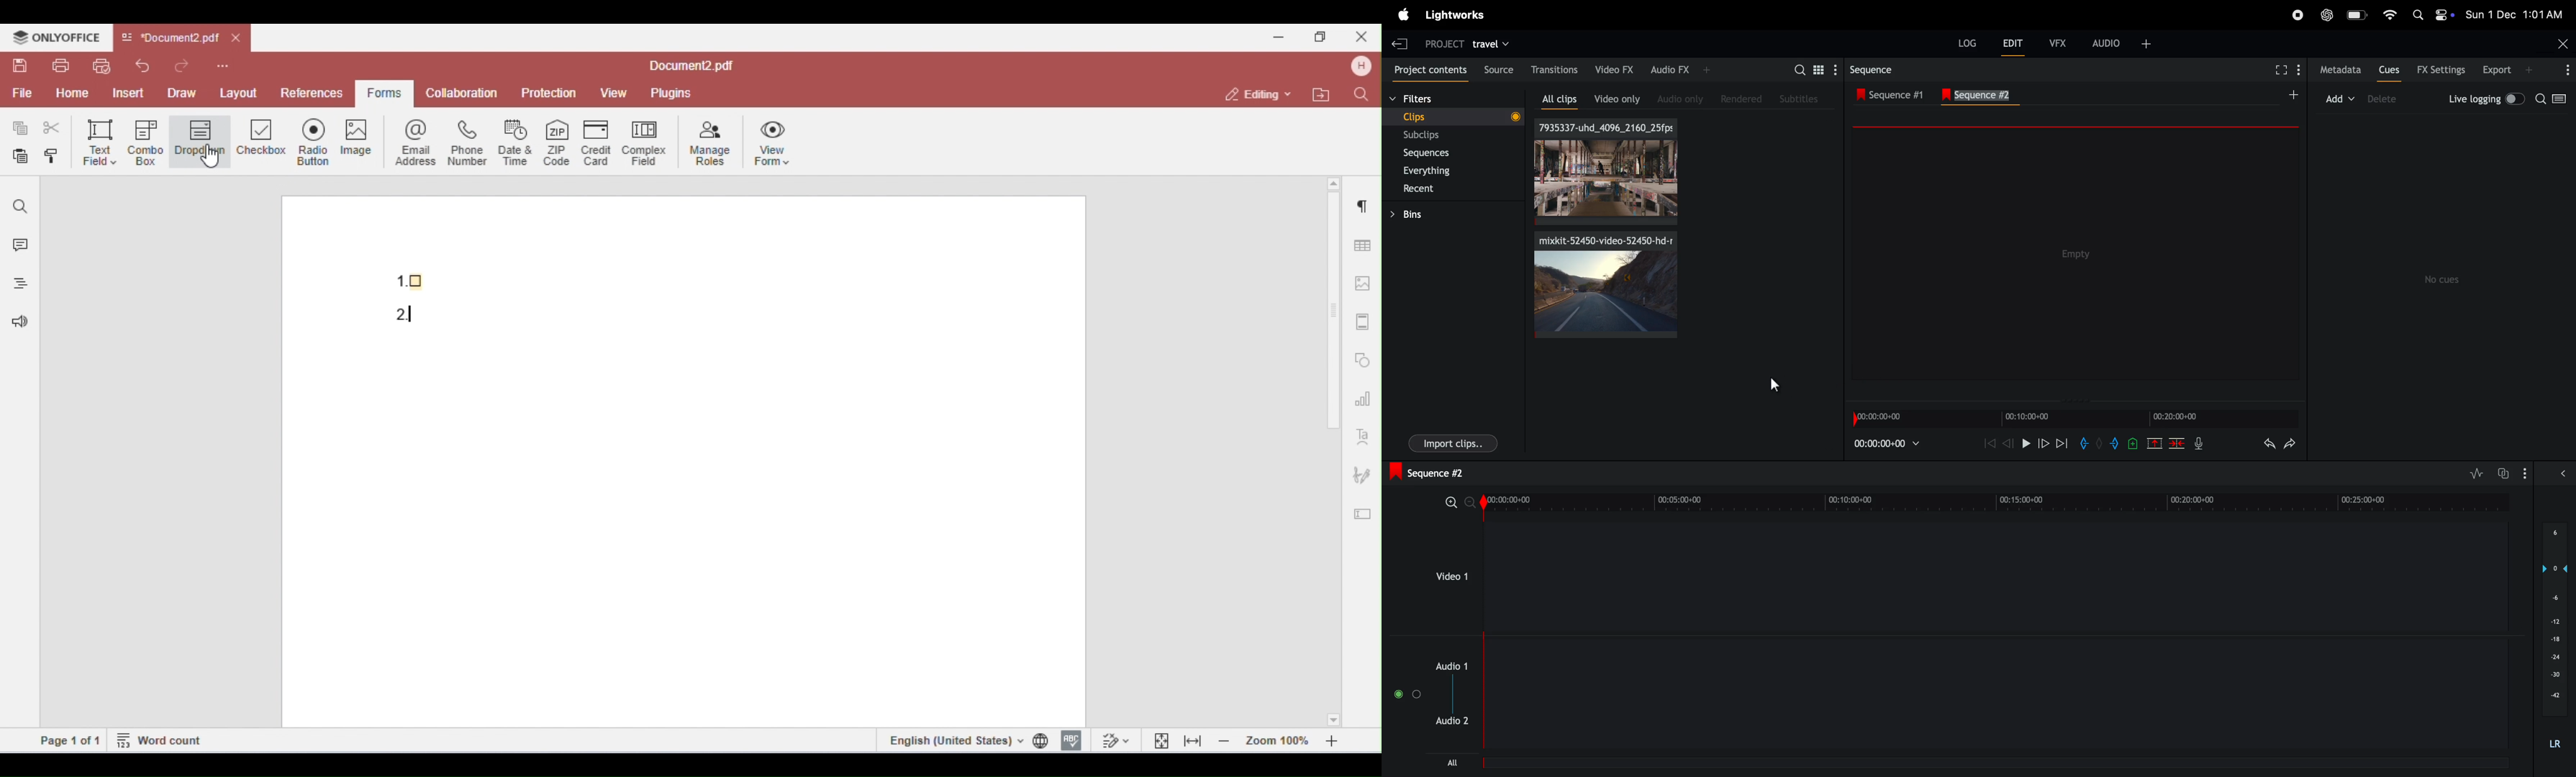  What do you see at coordinates (2013, 43) in the screenshot?
I see `edit` at bounding box center [2013, 43].